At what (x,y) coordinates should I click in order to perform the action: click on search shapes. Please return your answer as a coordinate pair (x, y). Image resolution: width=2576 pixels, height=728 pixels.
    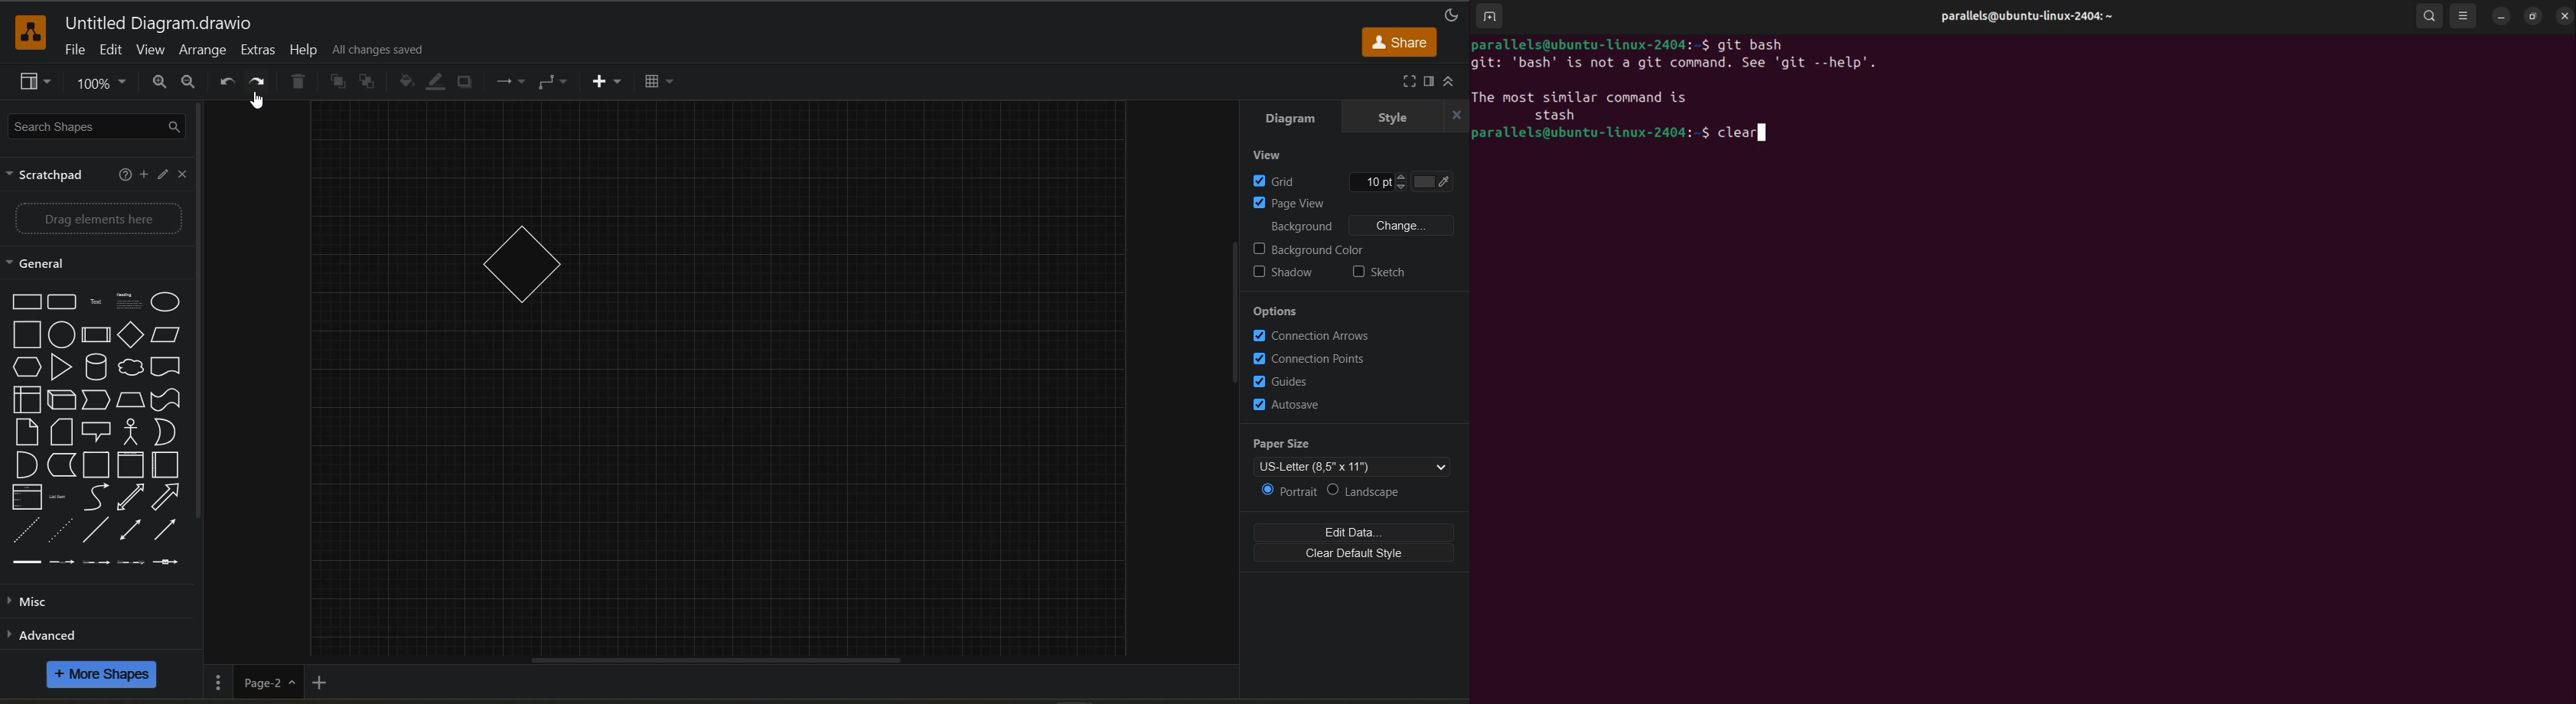
    Looking at the image, I should click on (97, 126).